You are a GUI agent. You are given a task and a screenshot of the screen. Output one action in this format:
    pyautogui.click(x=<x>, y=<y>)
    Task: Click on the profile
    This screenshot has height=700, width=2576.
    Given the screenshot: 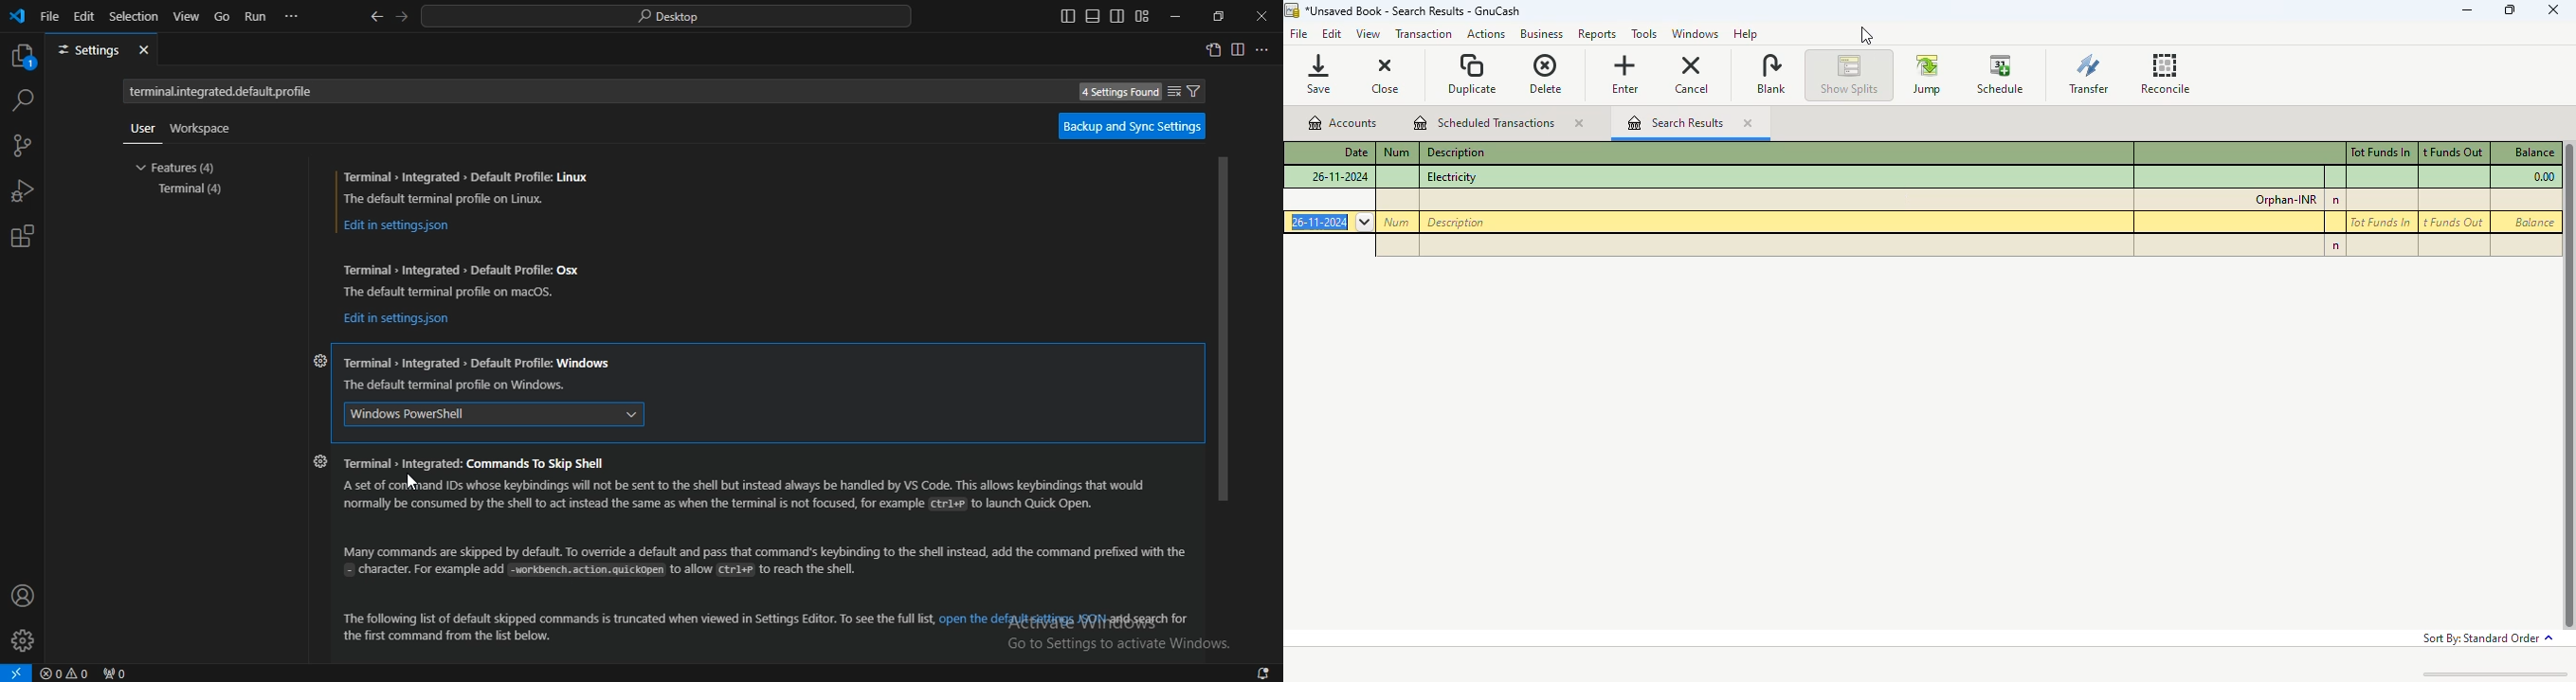 What is the action you would take?
    pyautogui.click(x=23, y=642)
    